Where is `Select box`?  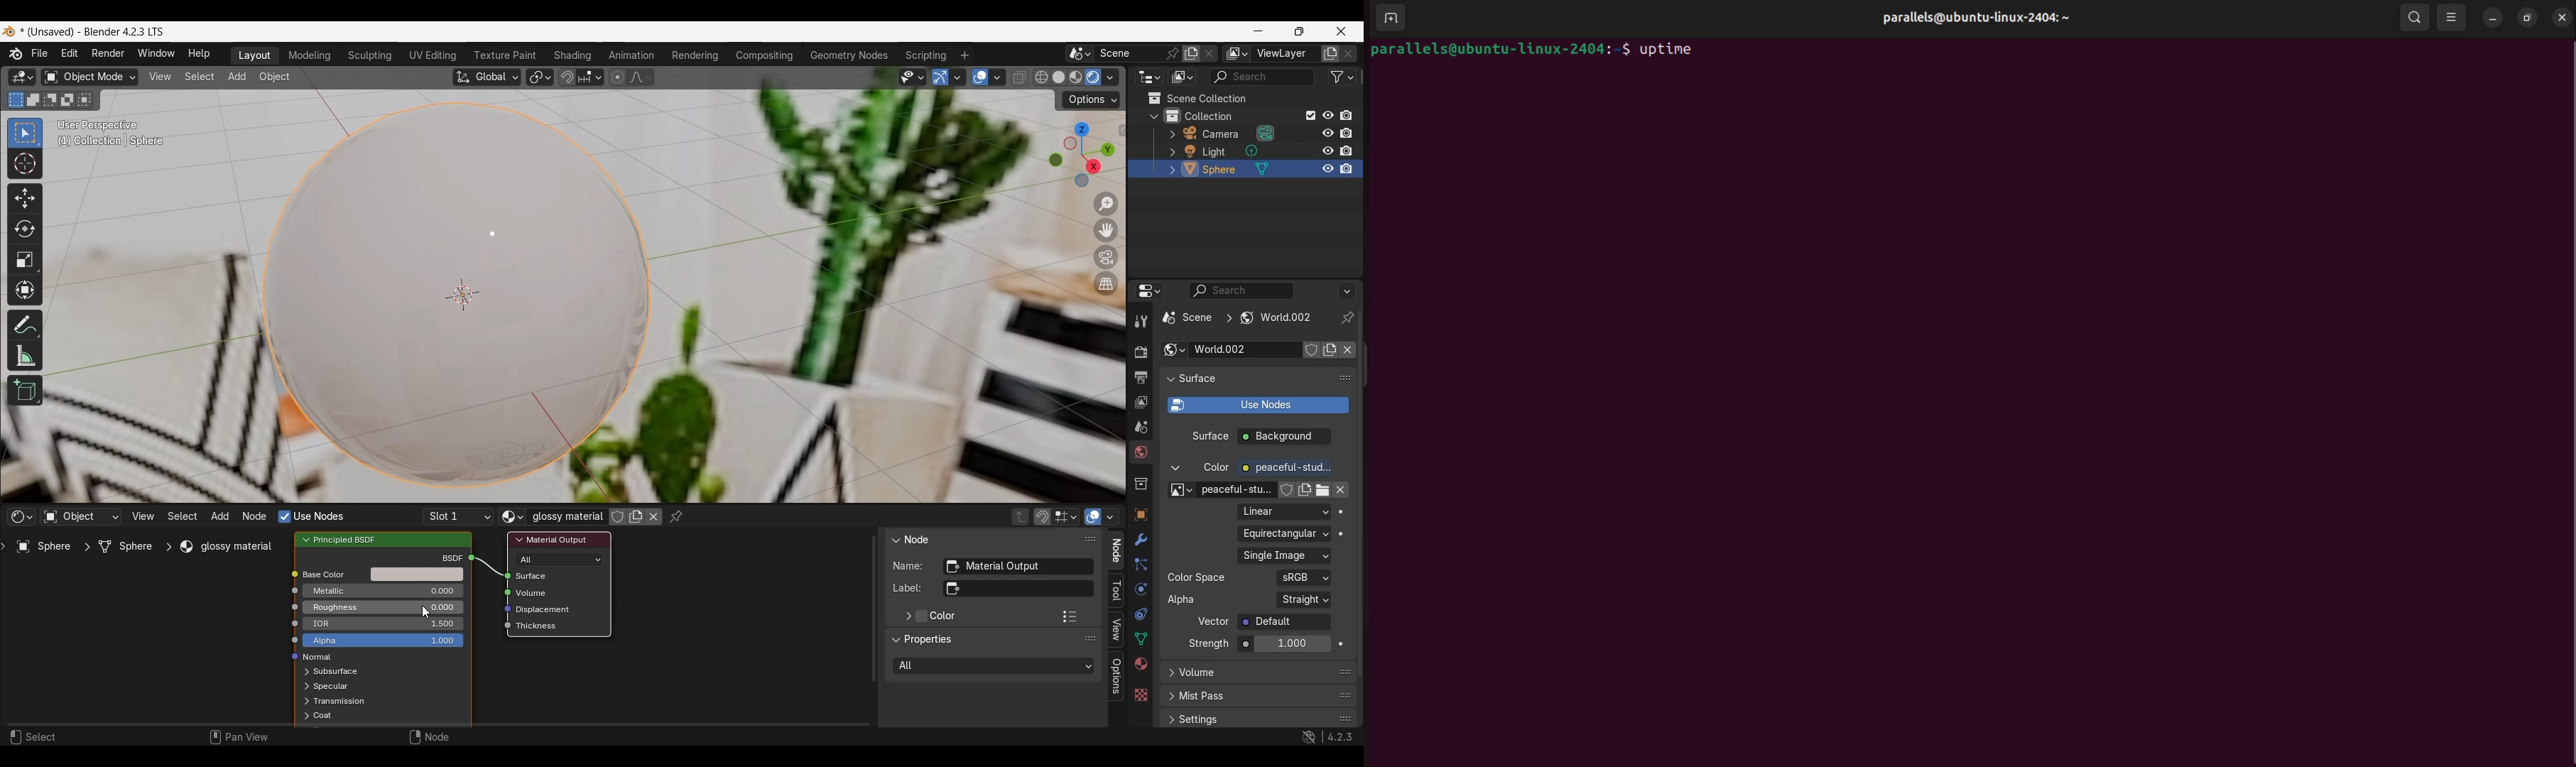
Select box is located at coordinates (26, 134).